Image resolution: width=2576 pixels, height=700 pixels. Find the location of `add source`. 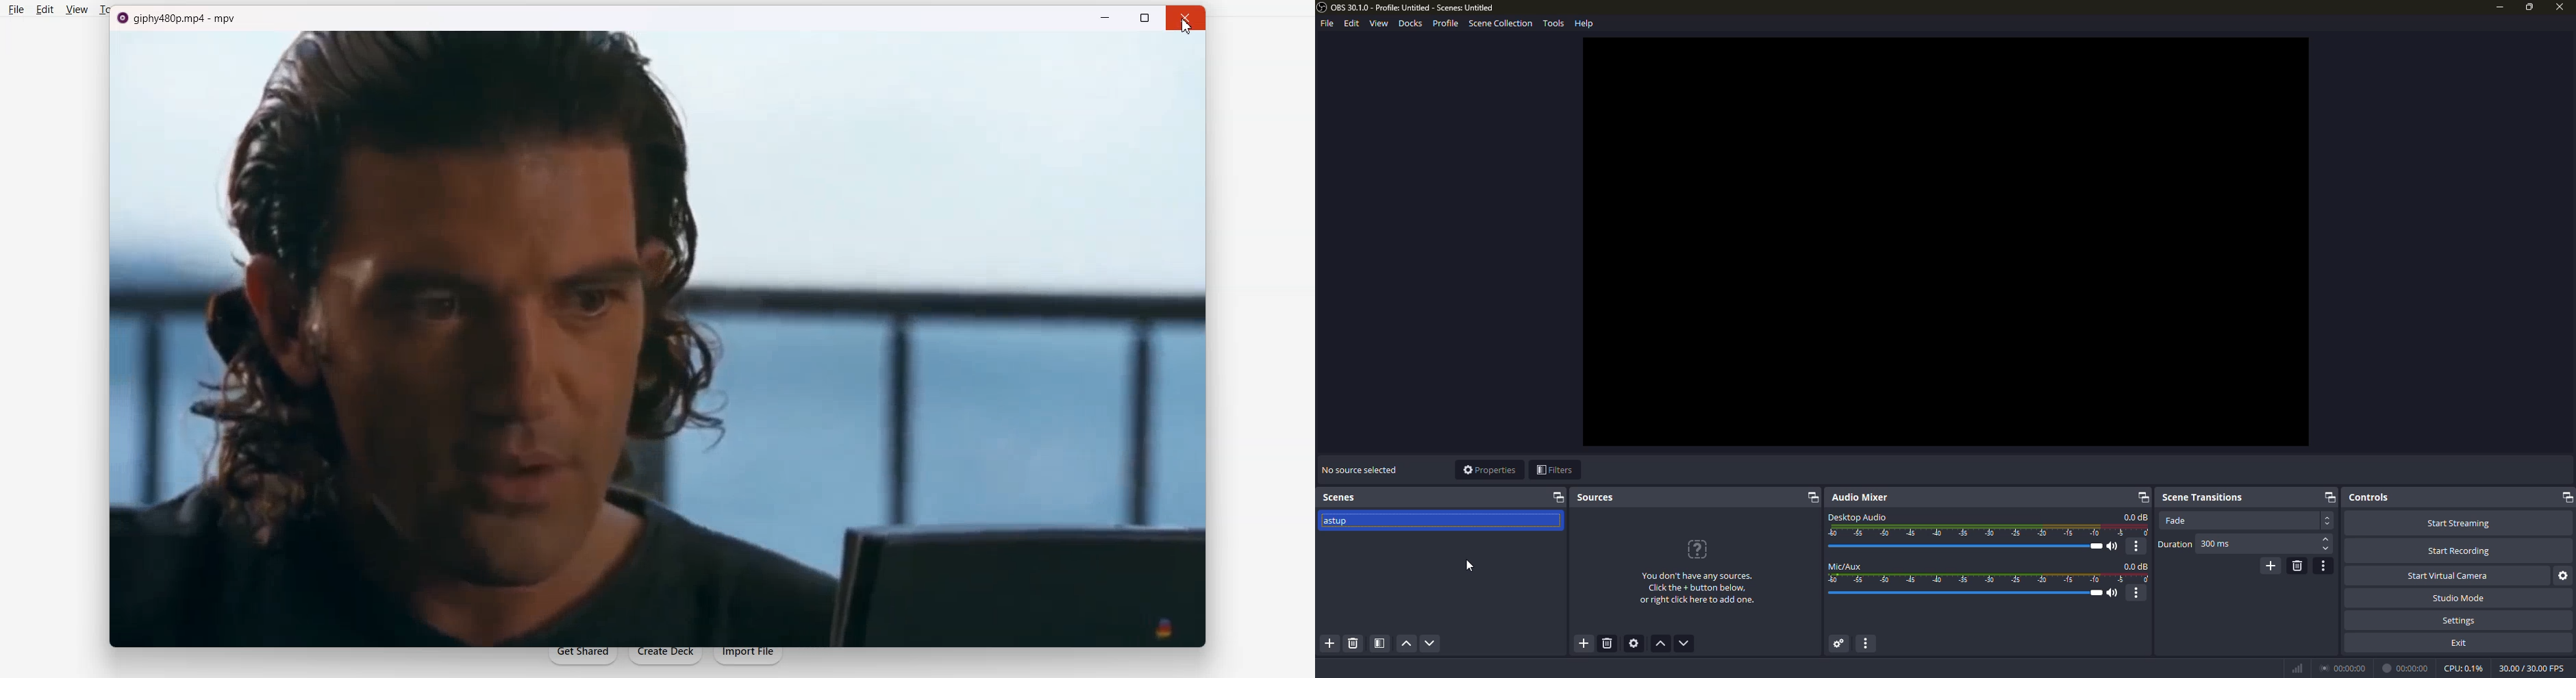

add source is located at coordinates (1583, 644).